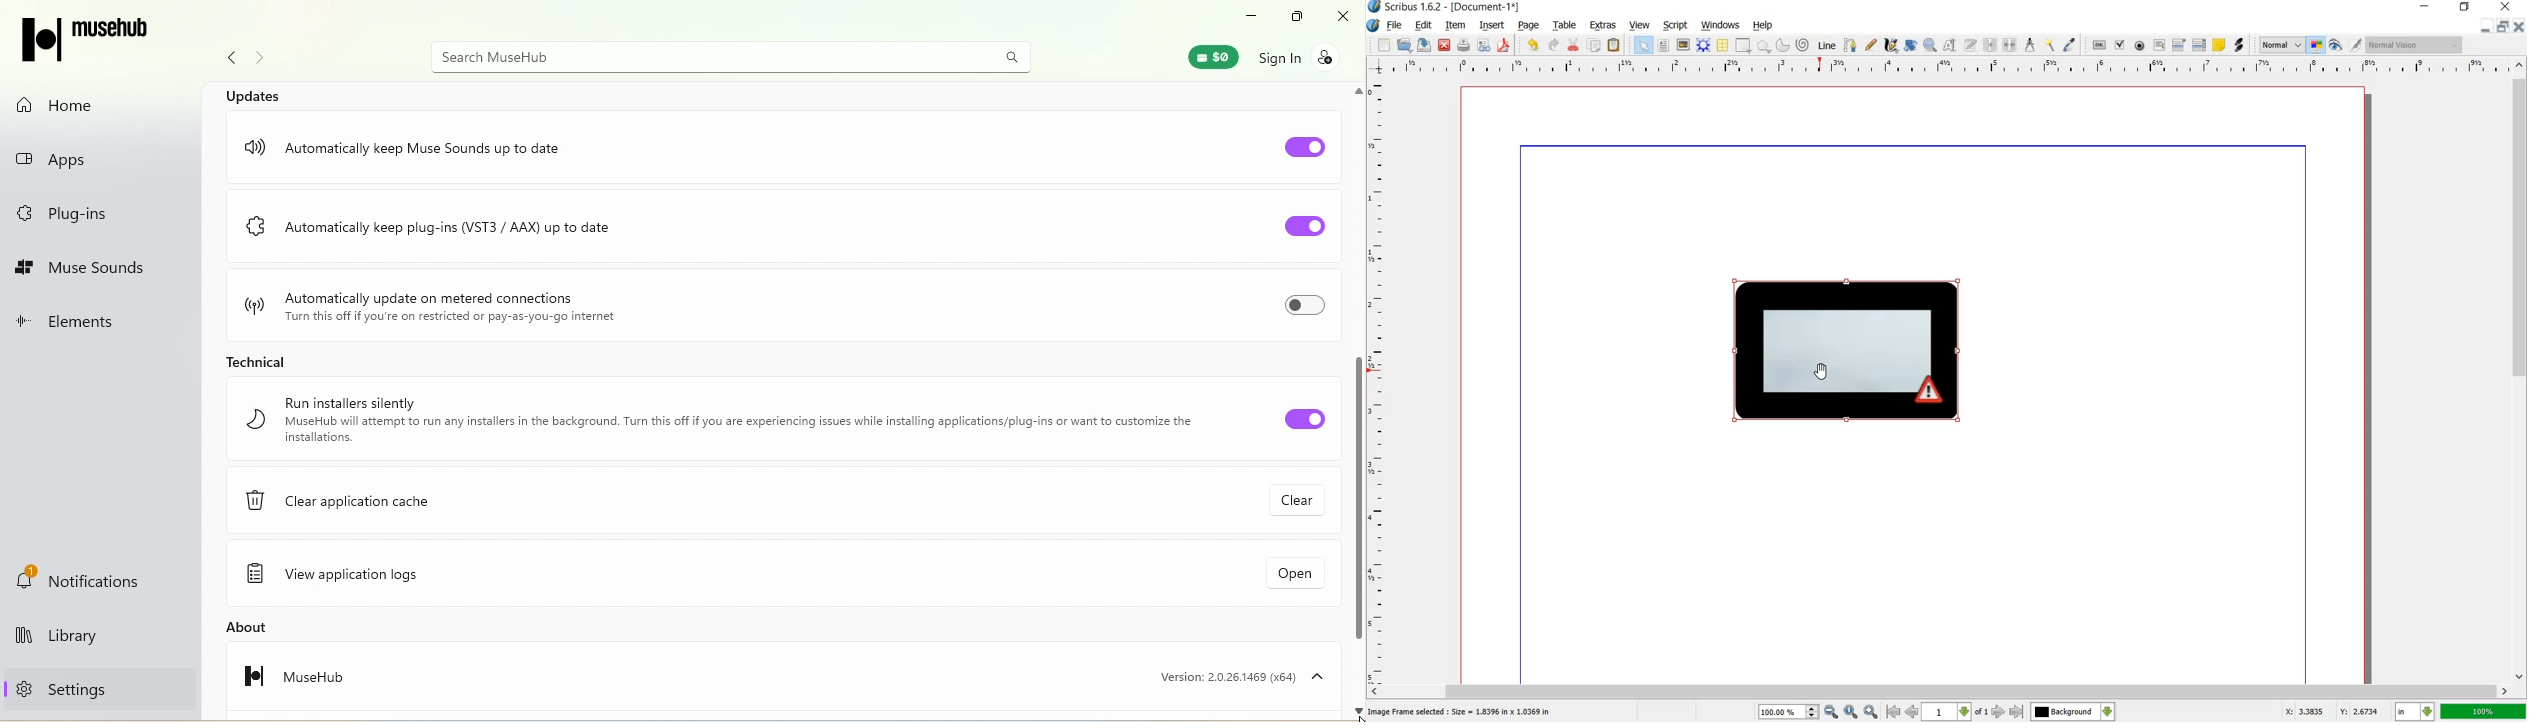 This screenshot has width=2548, height=728. I want to click on spiral, so click(1802, 44).